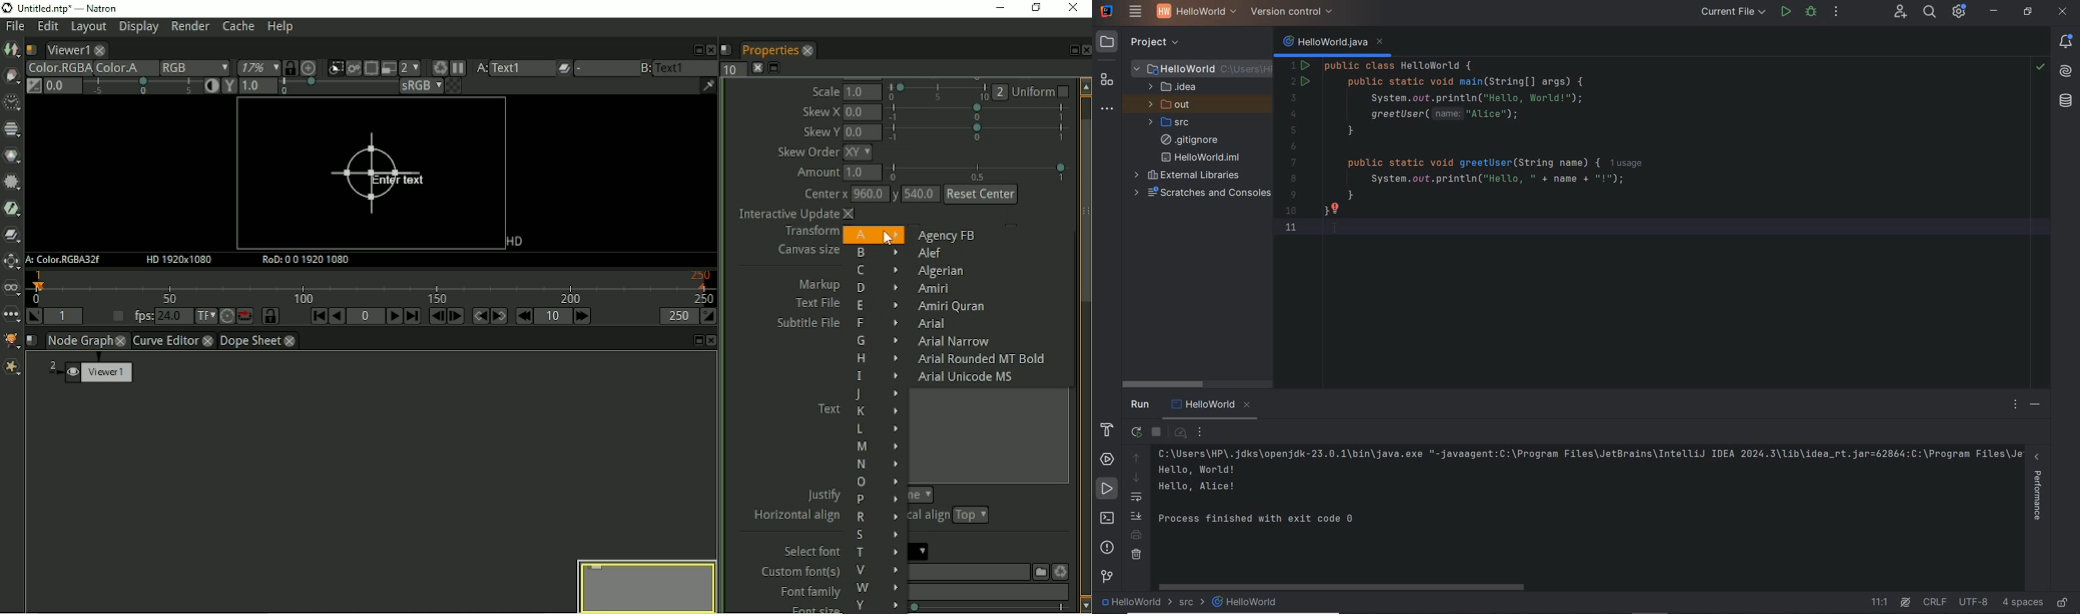 This screenshot has height=616, width=2100. I want to click on no highlighted problems, so click(2039, 67).